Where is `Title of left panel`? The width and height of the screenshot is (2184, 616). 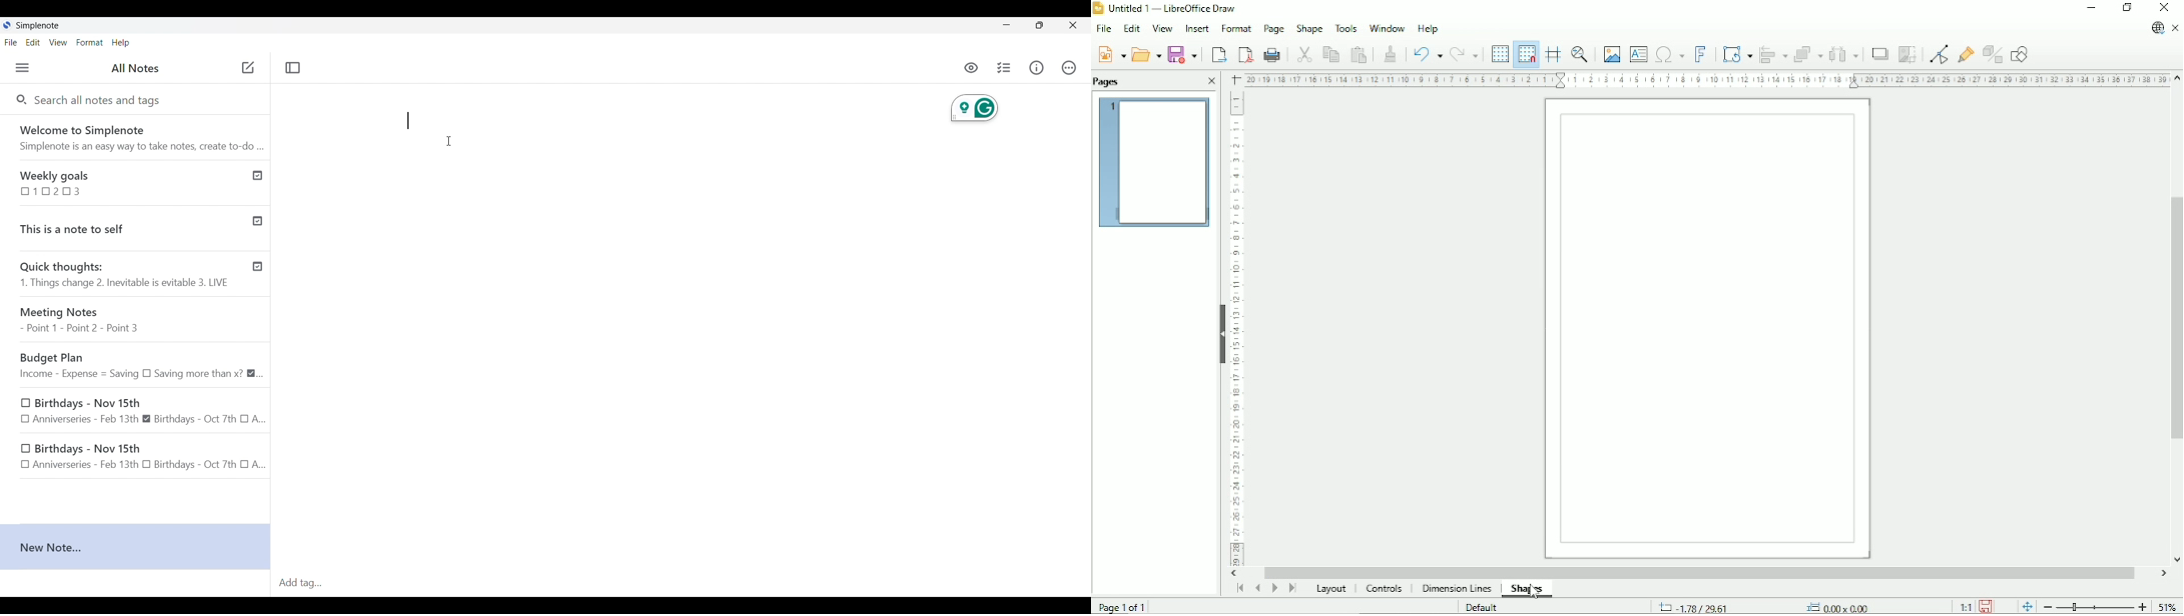 Title of left panel is located at coordinates (135, 68).